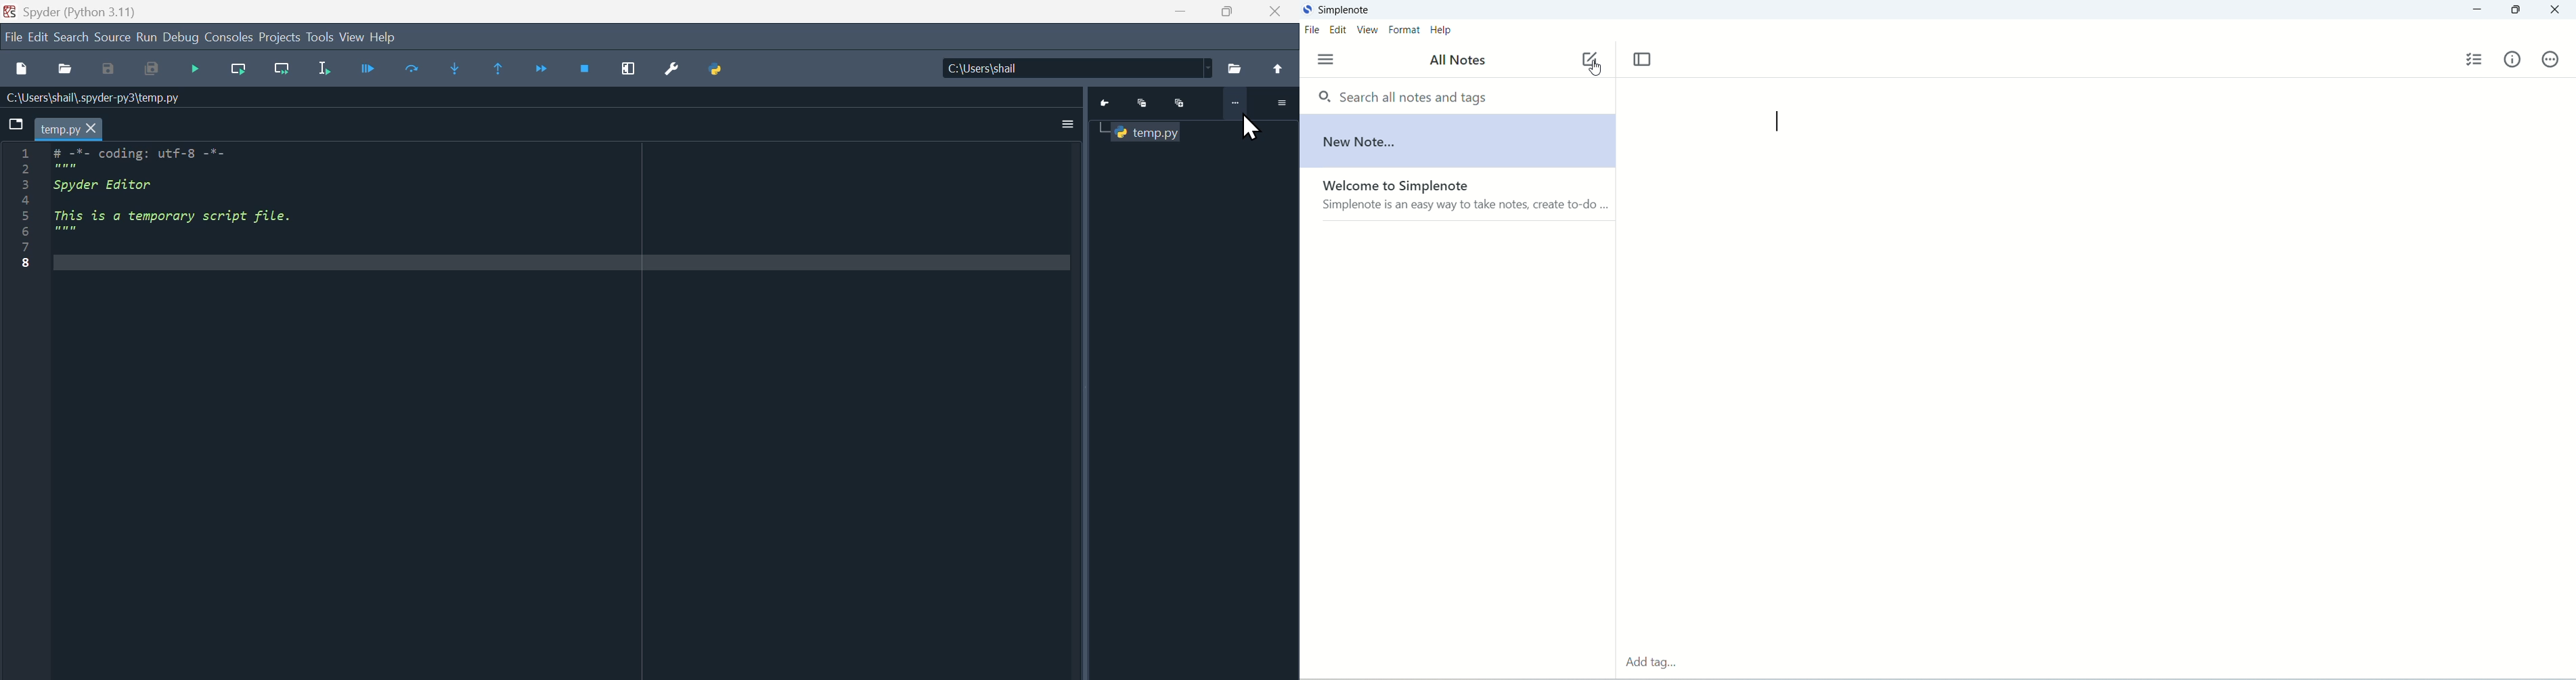 The height and width of the screenshot is (700, 2576). What do you see at coordinates (1069, 125) in the screenshot?
I see `More options` at bounding box center [1069, 125].